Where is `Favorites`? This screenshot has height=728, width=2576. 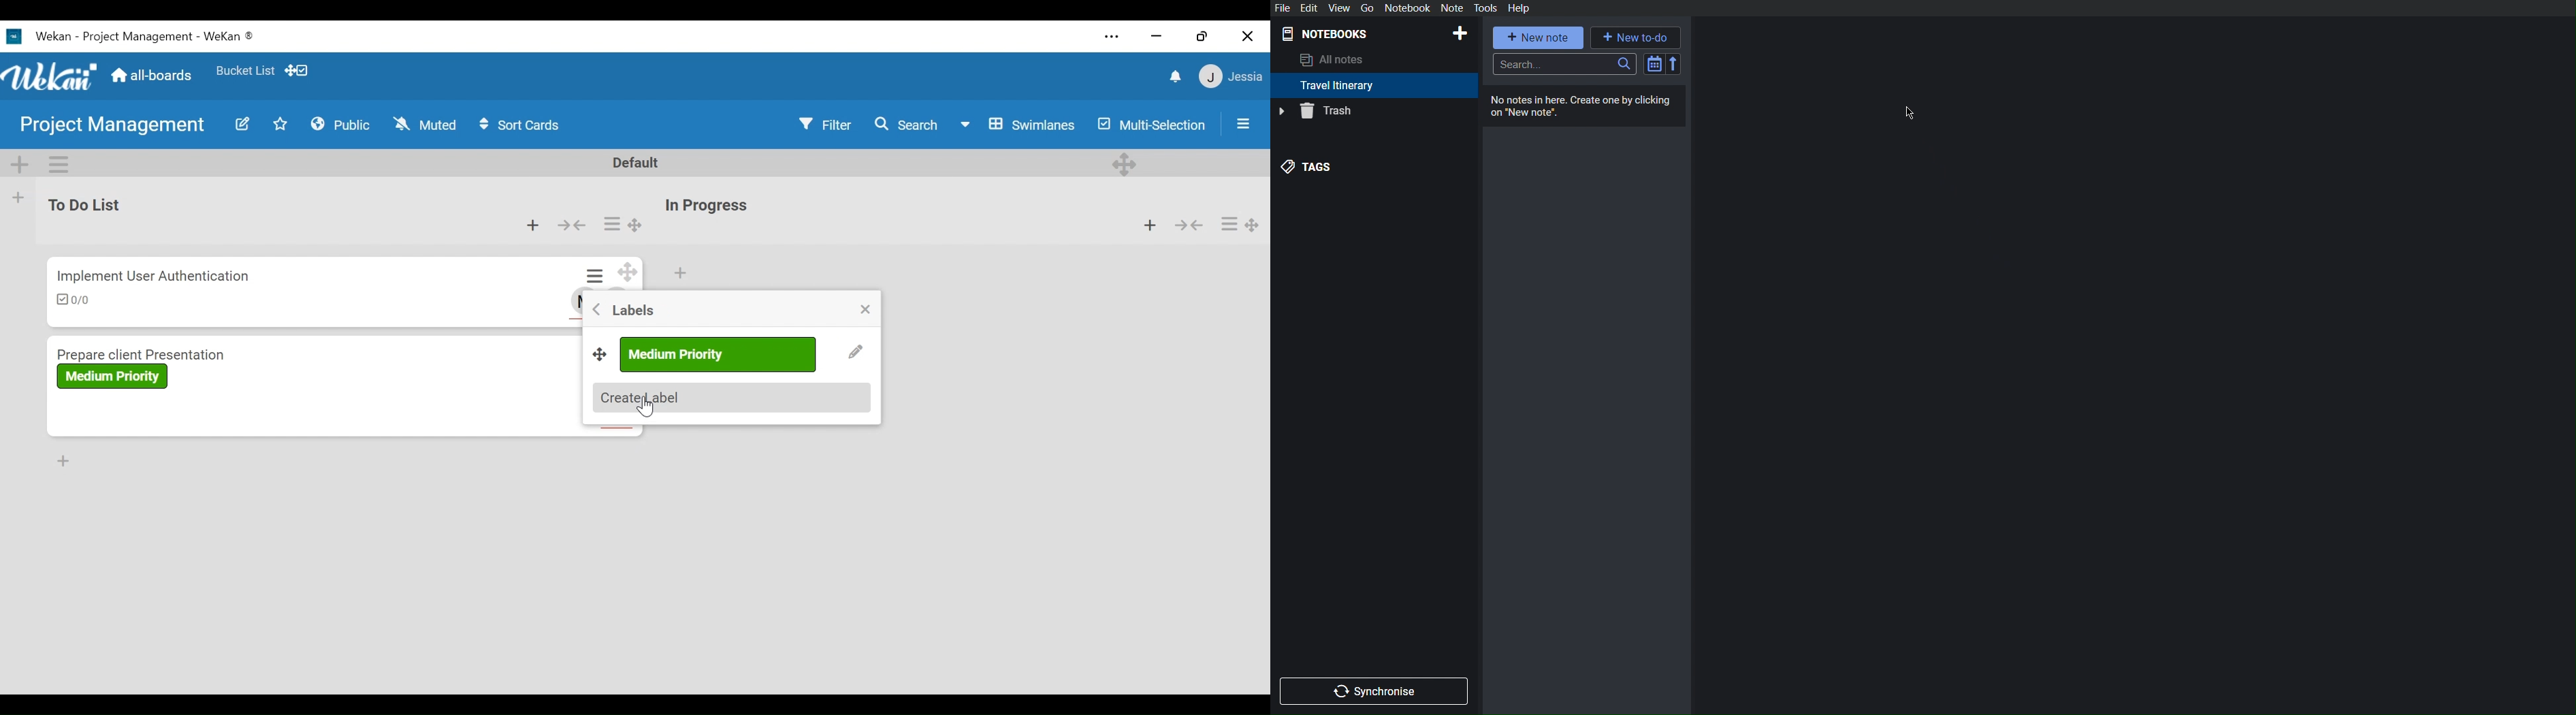
Favorites is located at coordinates (245, 68).